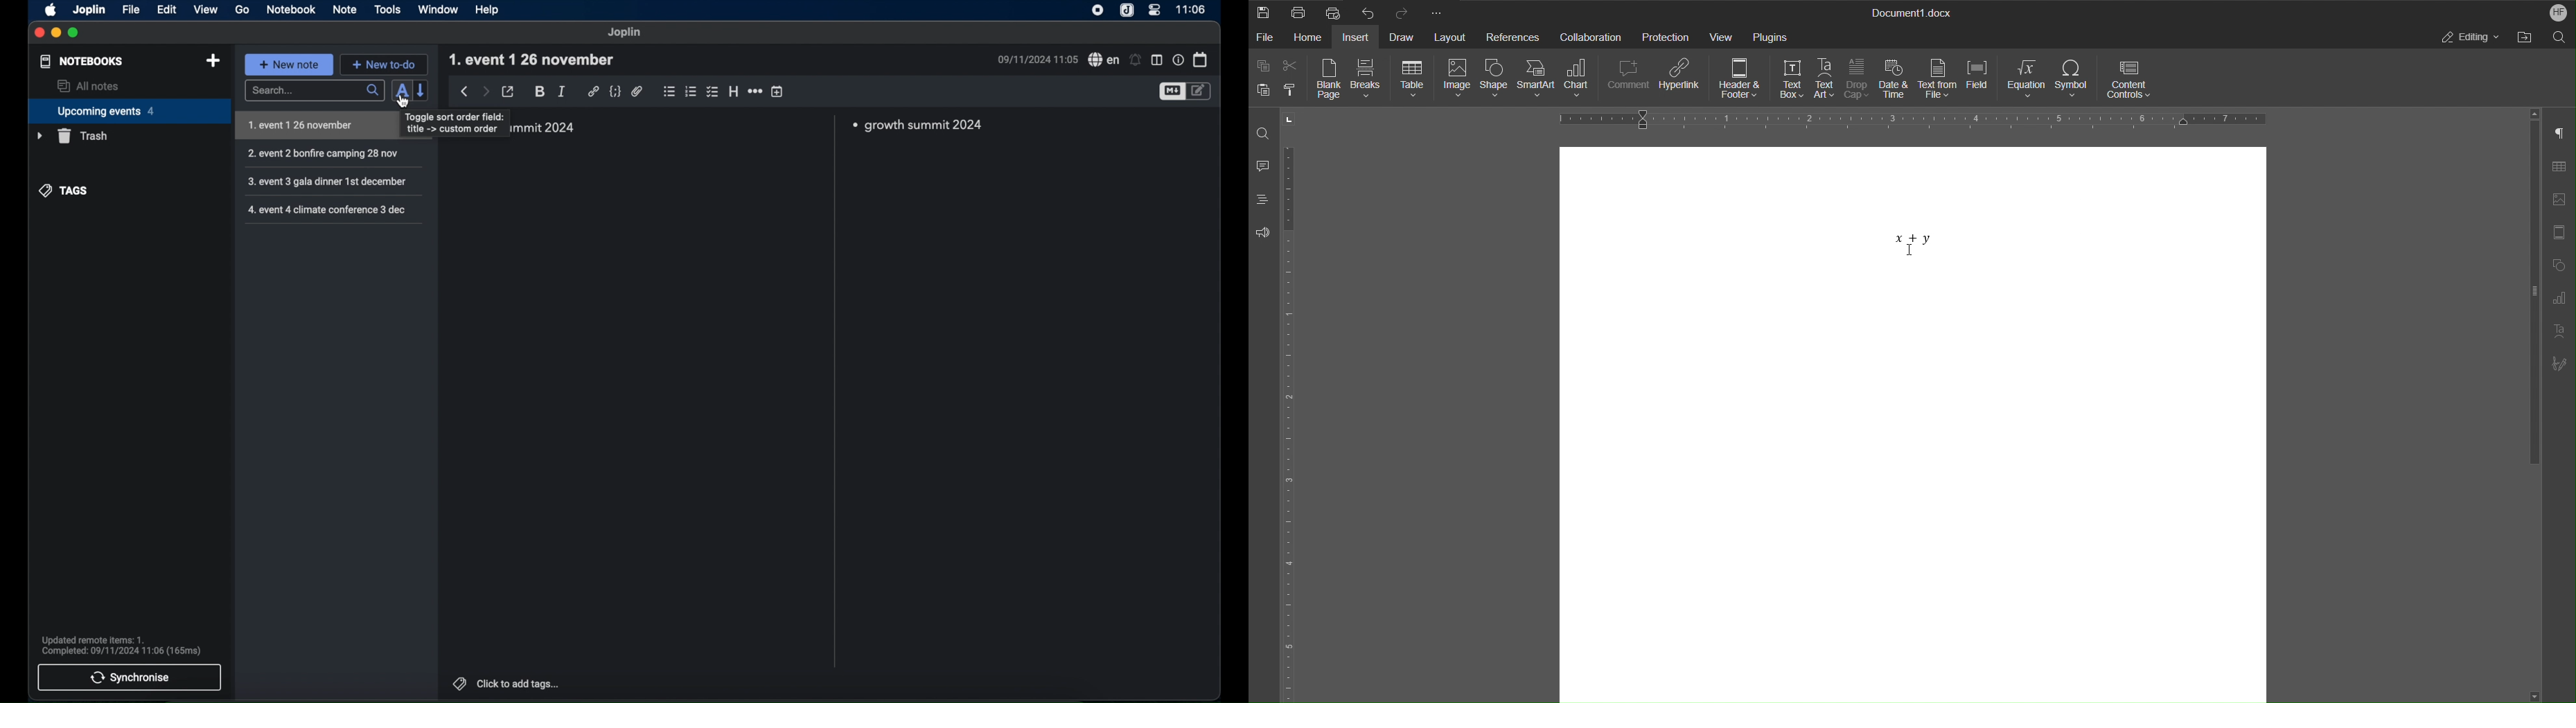 The image size is (2576, 728). I want to click on view, so click(205, 9).